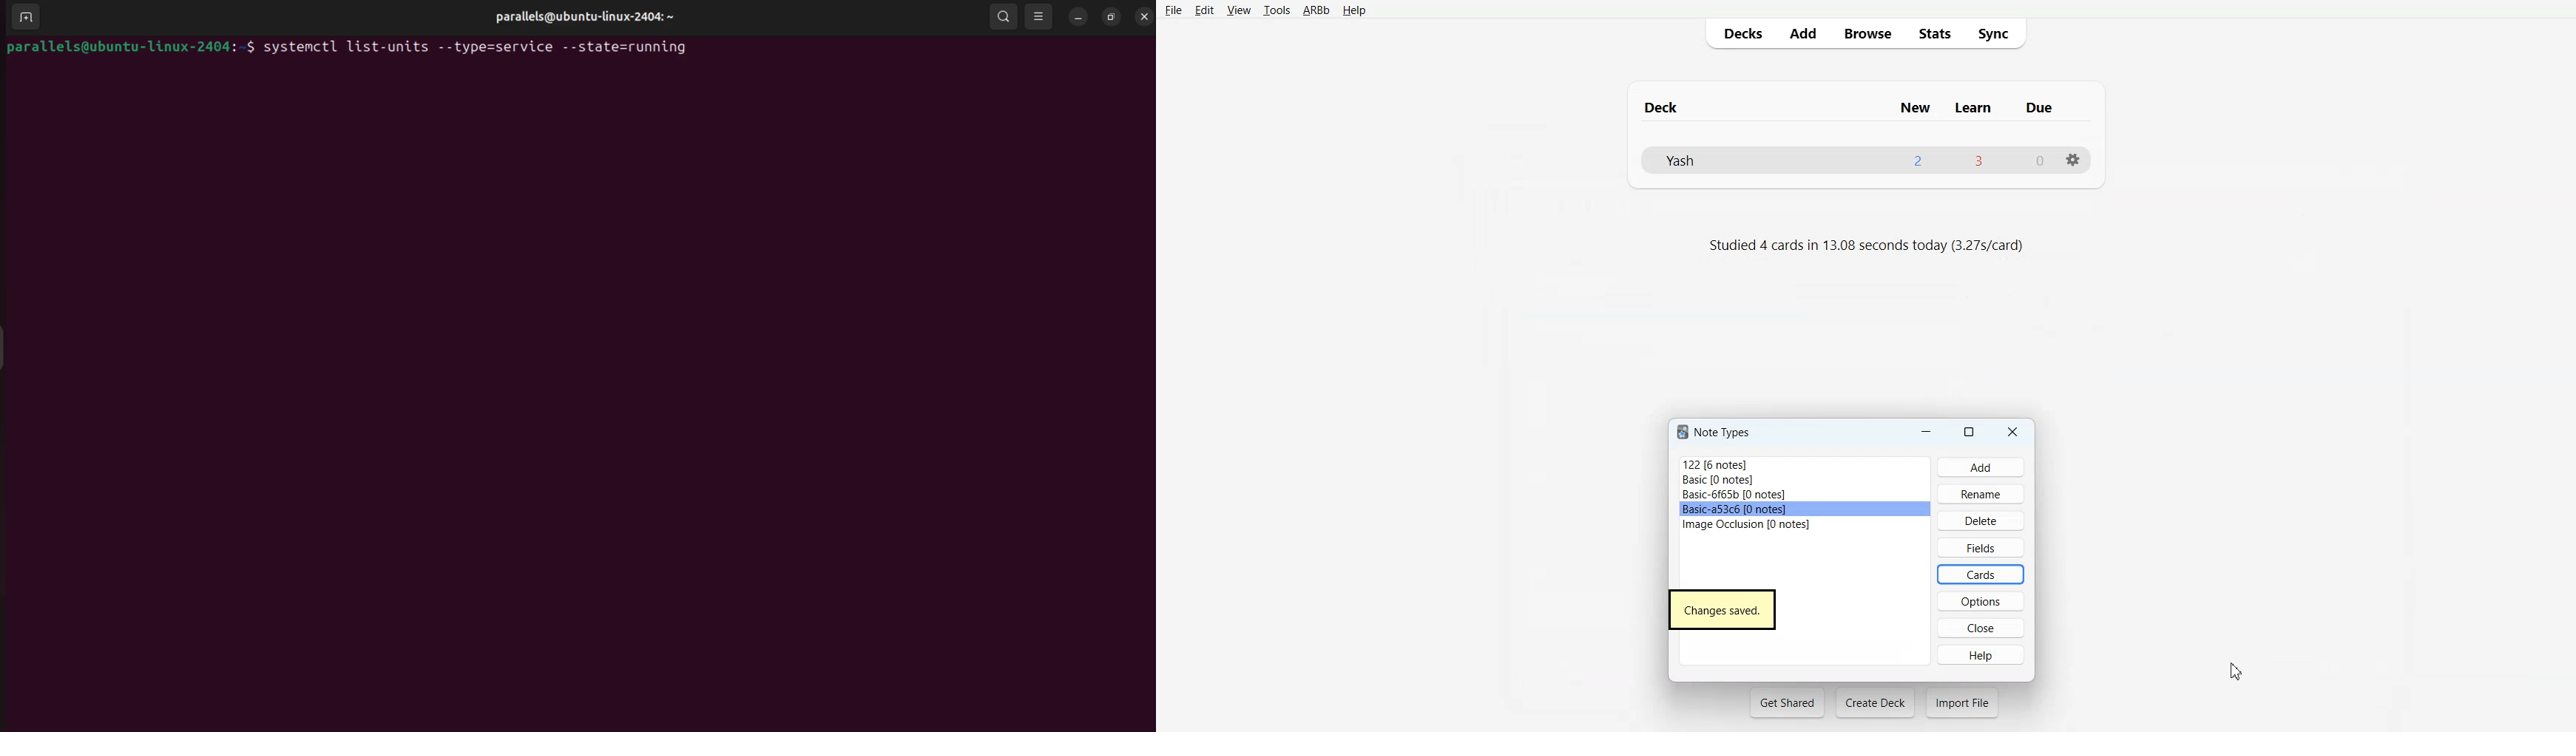 The image size is (2576, 756). Describe the element at coordinates (1205, 10) in the screenshot. I see `Edit` at that location.